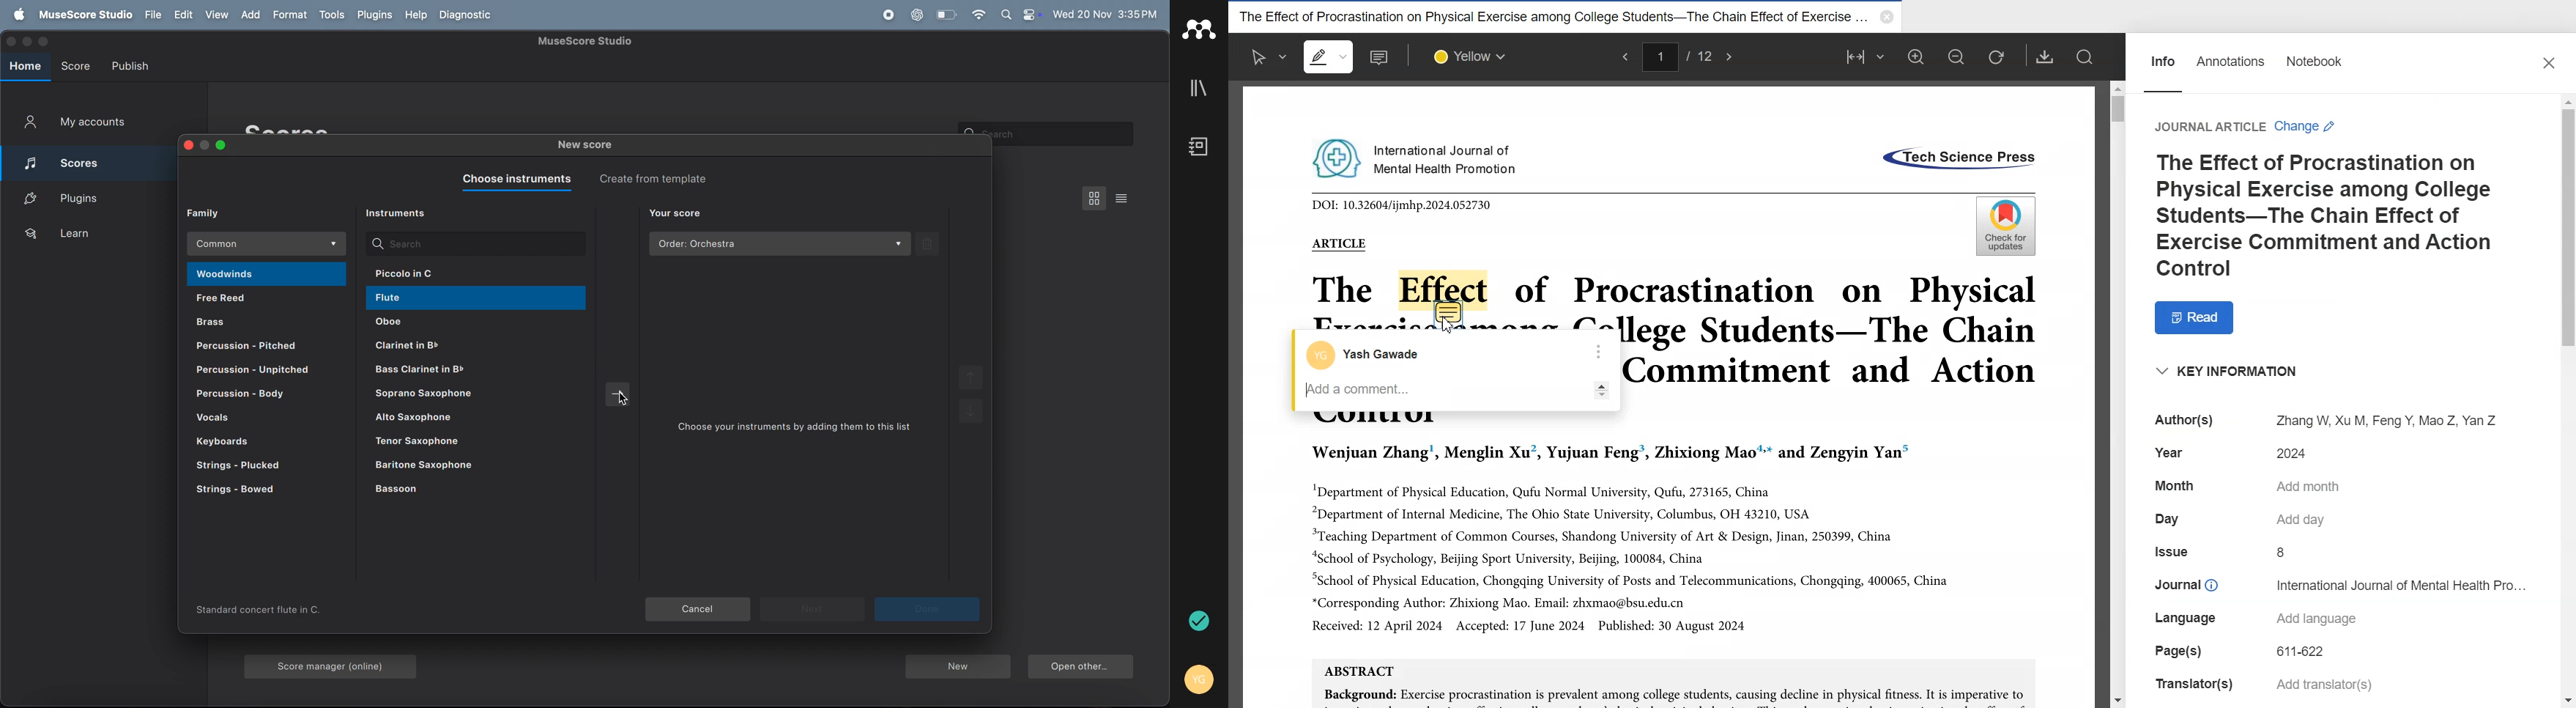 This screenshot has width=2576, height=728. I want to click on clarinet, so click(461, 370).